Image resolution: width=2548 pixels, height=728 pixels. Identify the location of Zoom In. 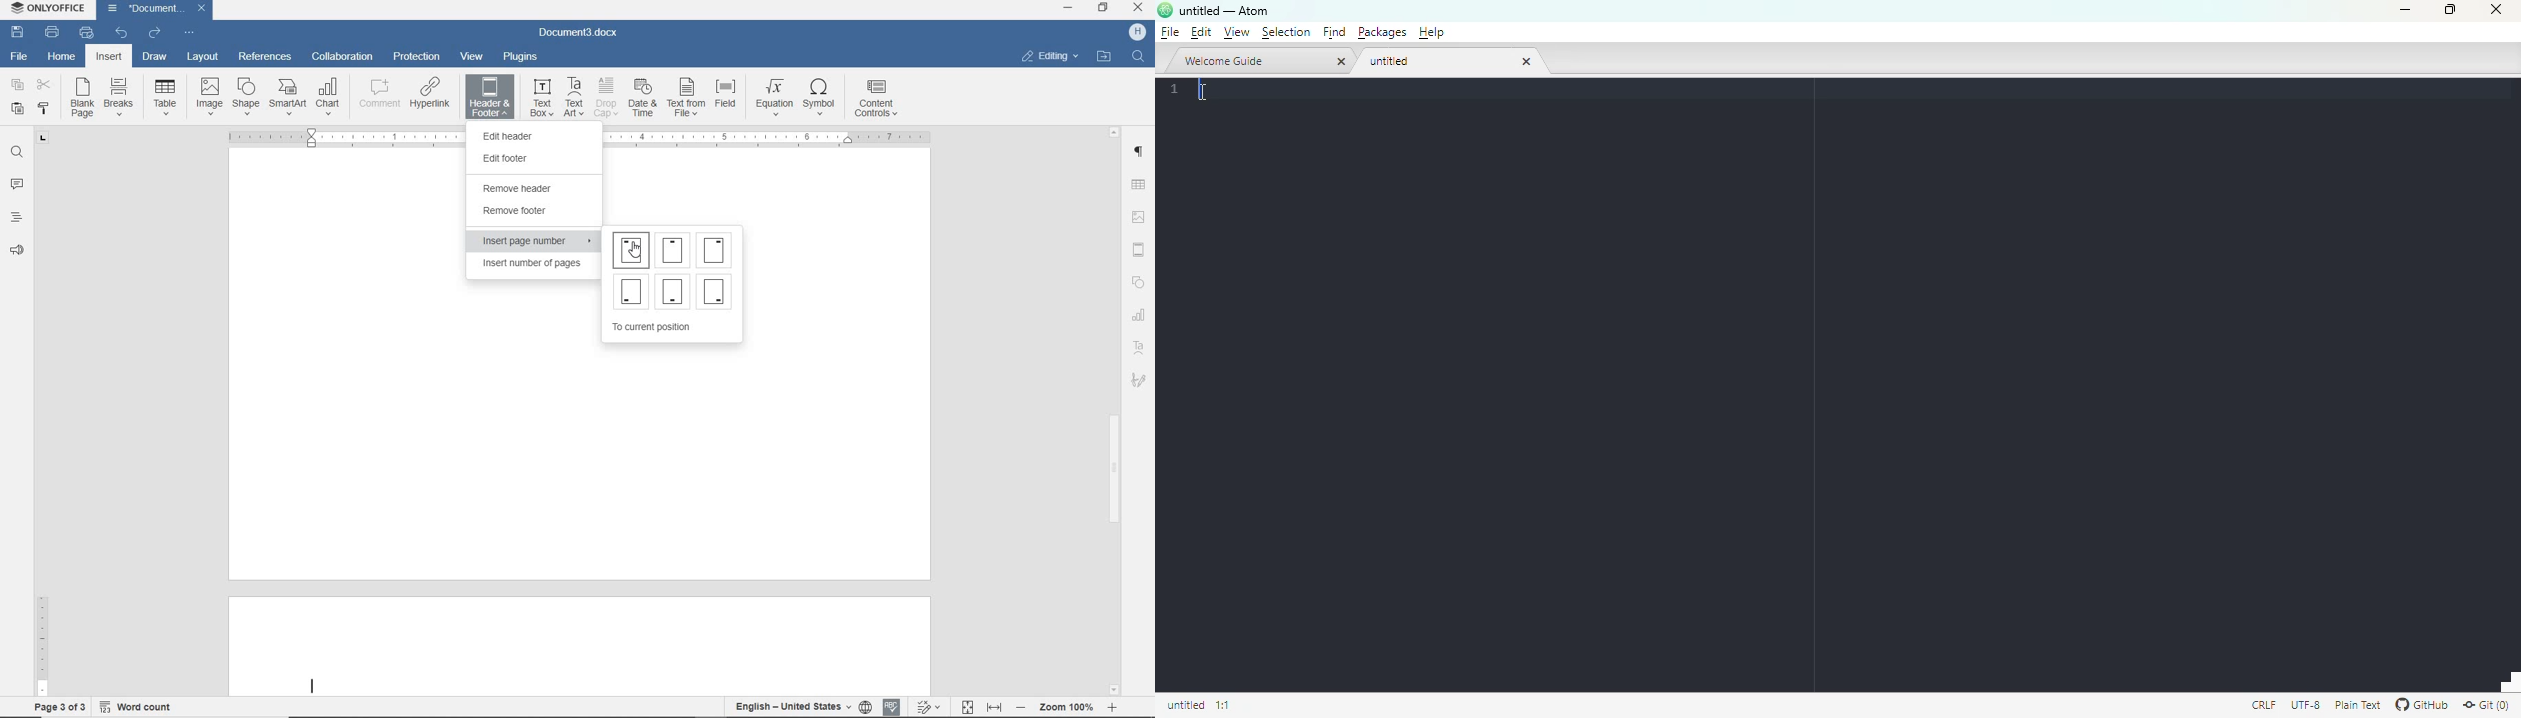
(1111, 710).